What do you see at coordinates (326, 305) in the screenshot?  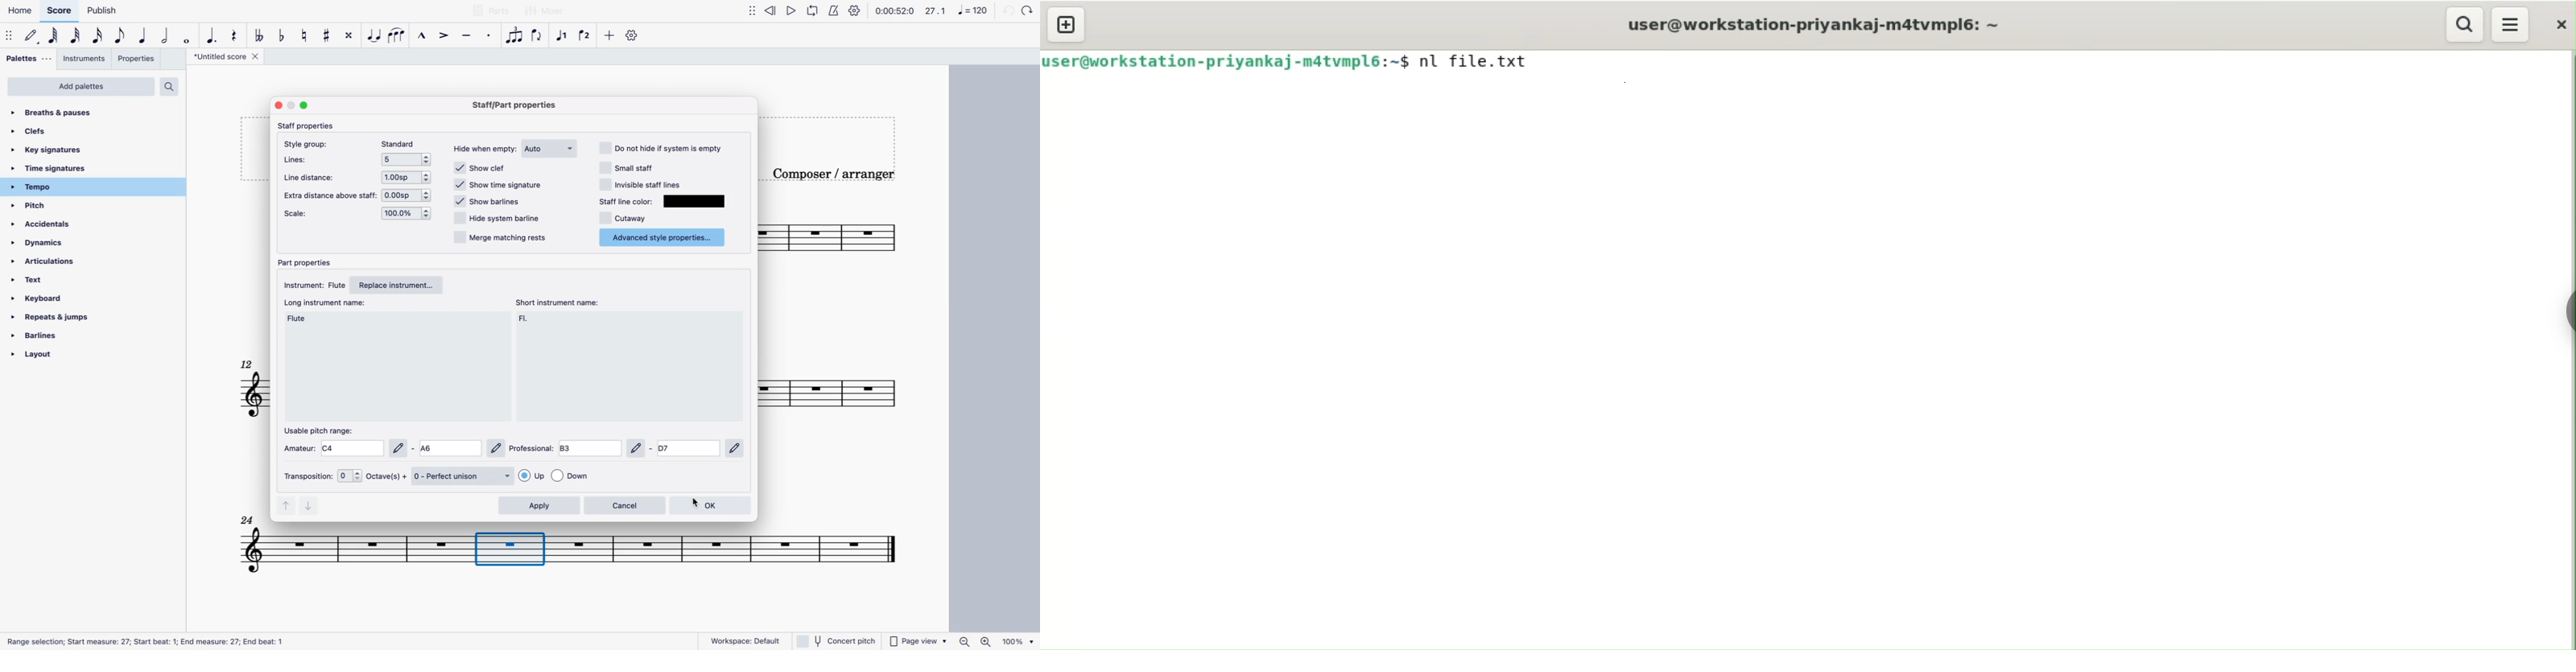 I see `long instrument name` at bounding box center [326, 305].